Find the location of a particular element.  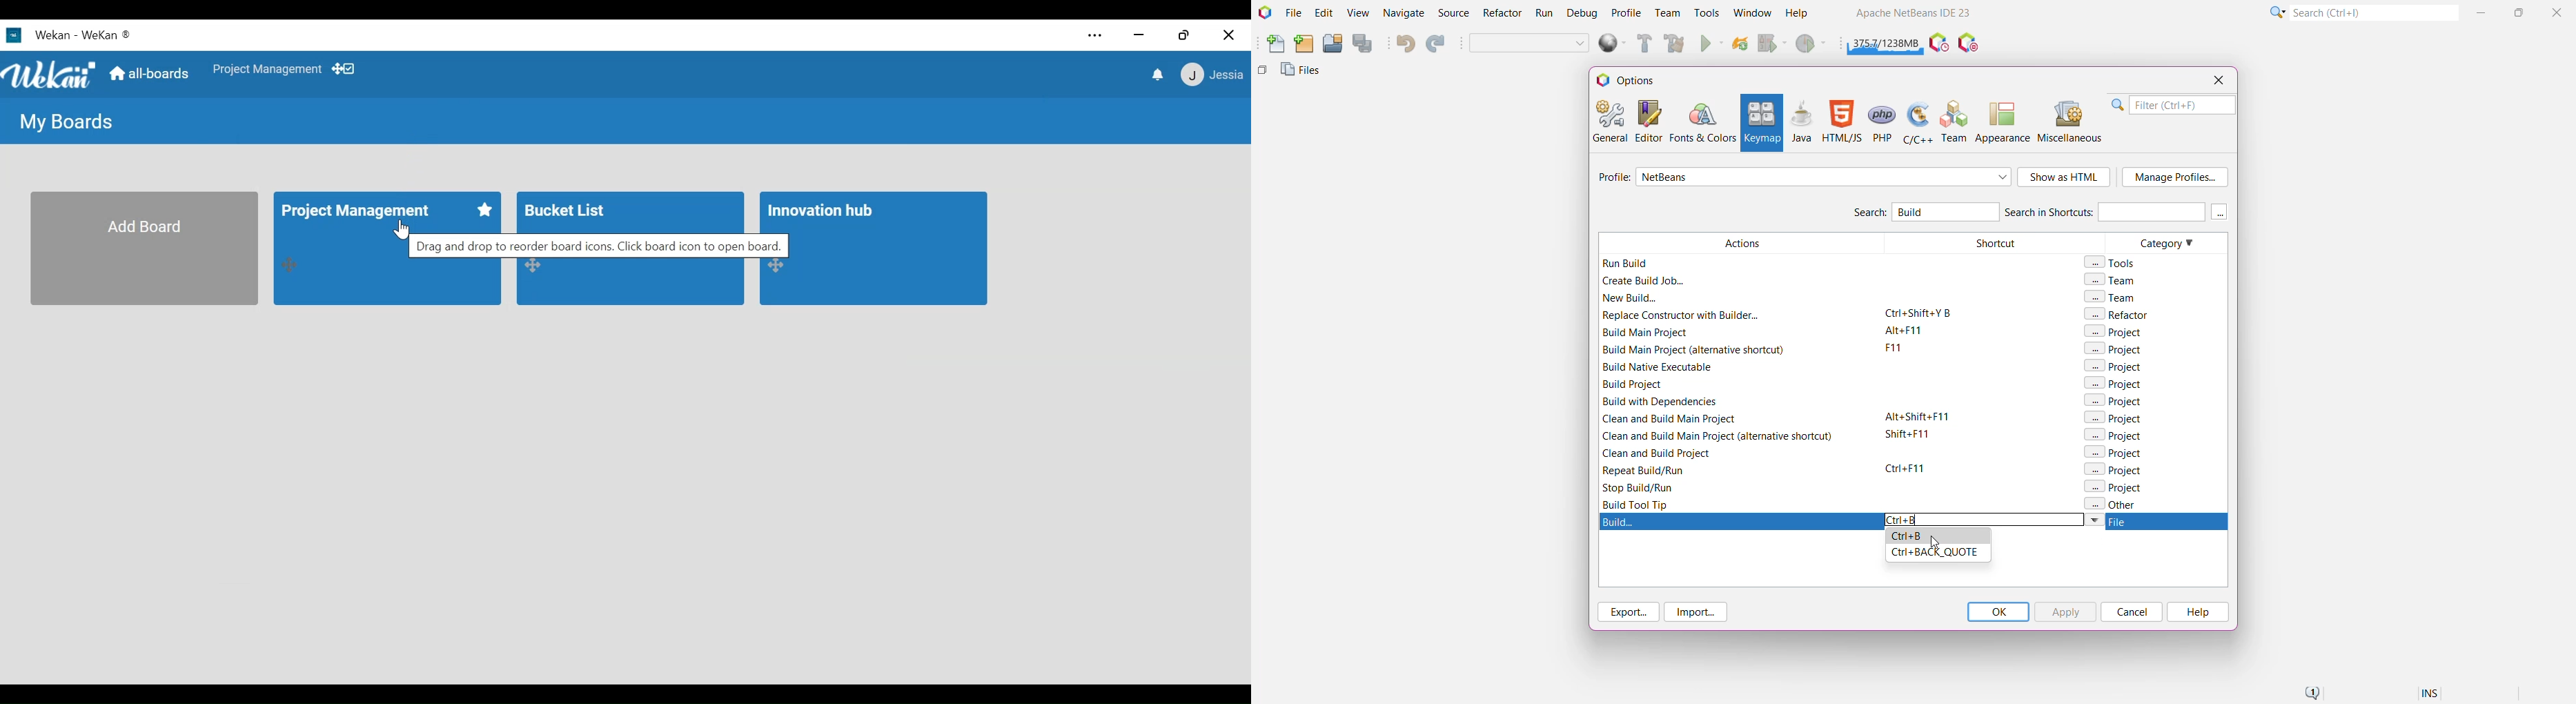

Desktop Drag handle is located at coordinates (534, 266).